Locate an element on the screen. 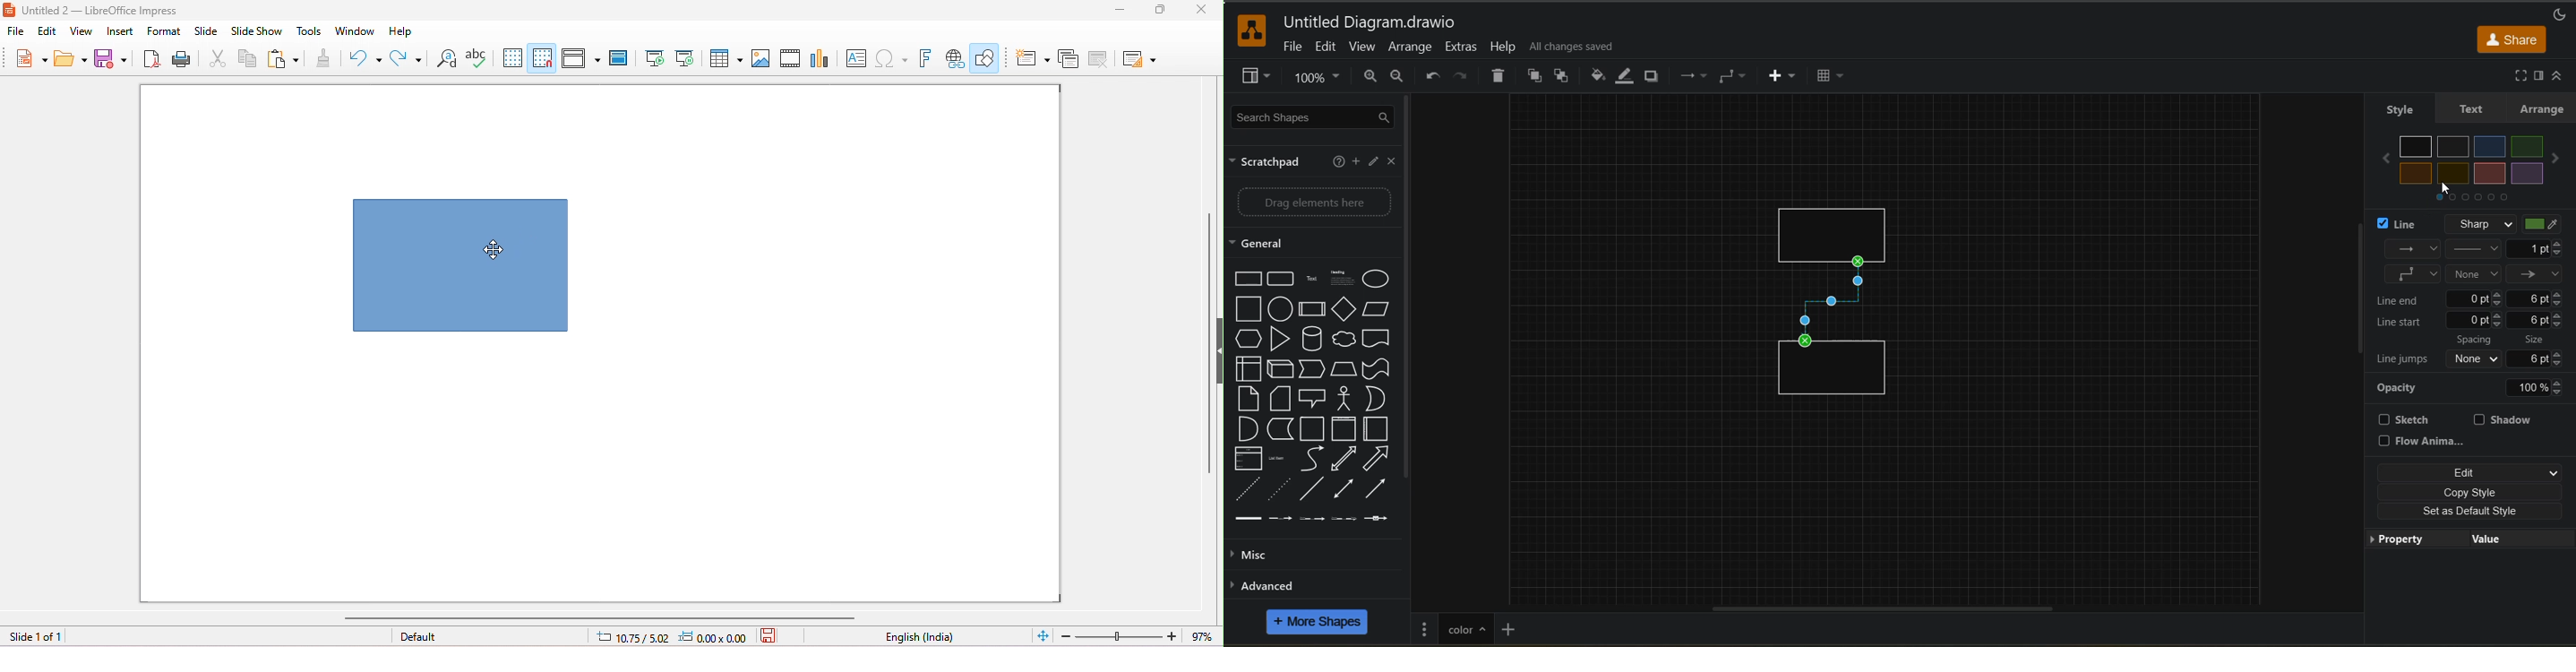  delete is located at coordinates (1501, 78).